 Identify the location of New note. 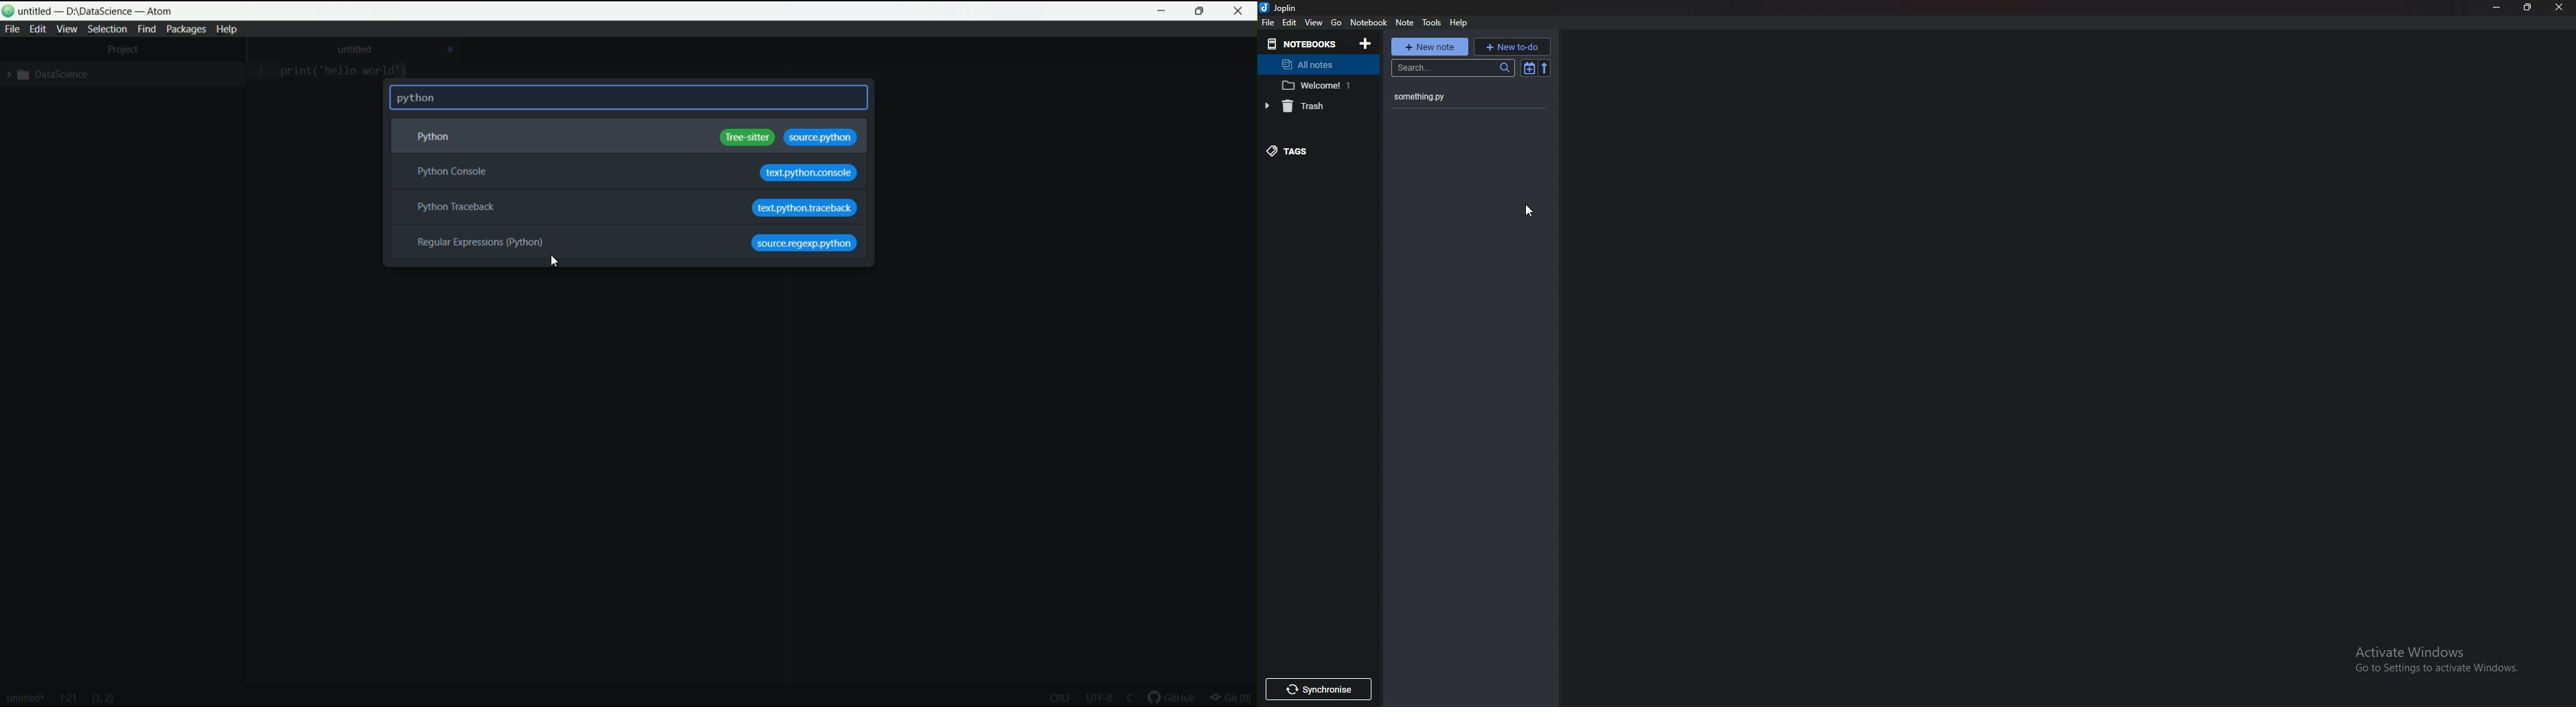
(1430, 47).